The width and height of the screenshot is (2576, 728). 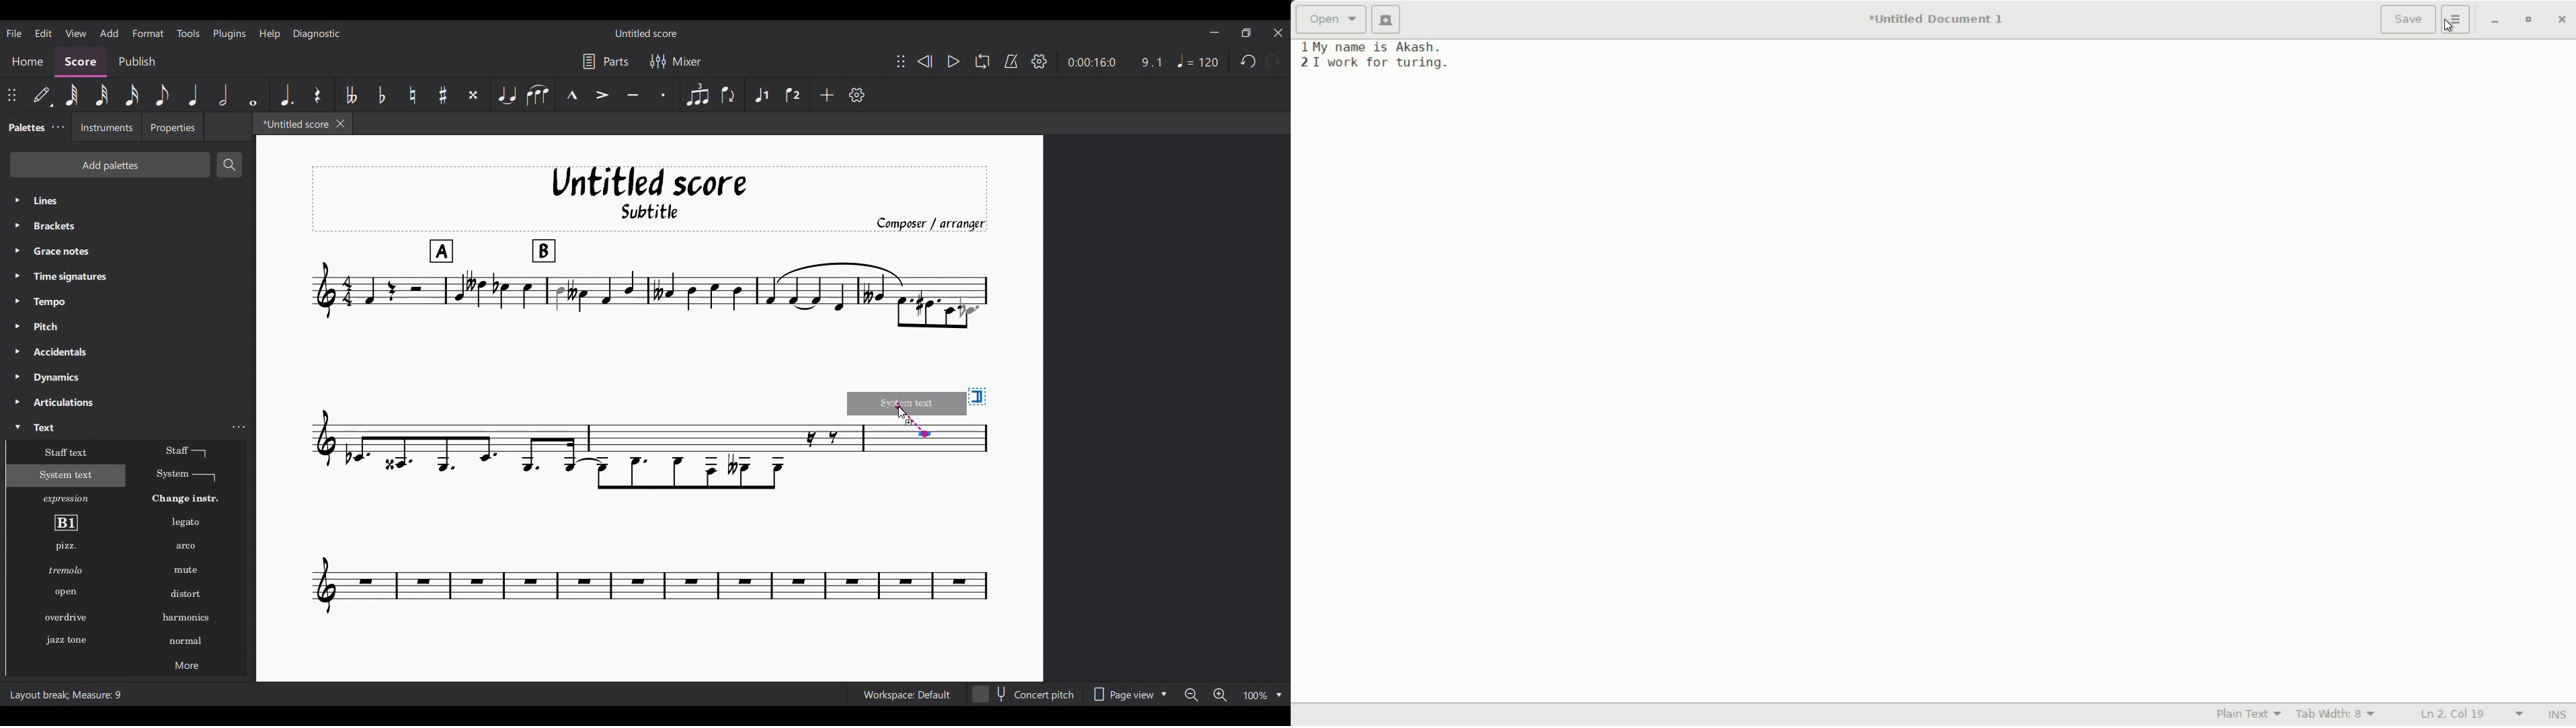 What do you see at coordinates (186, 523) in the screenshot?
I see `Legato` at bounding box center [186, 523].